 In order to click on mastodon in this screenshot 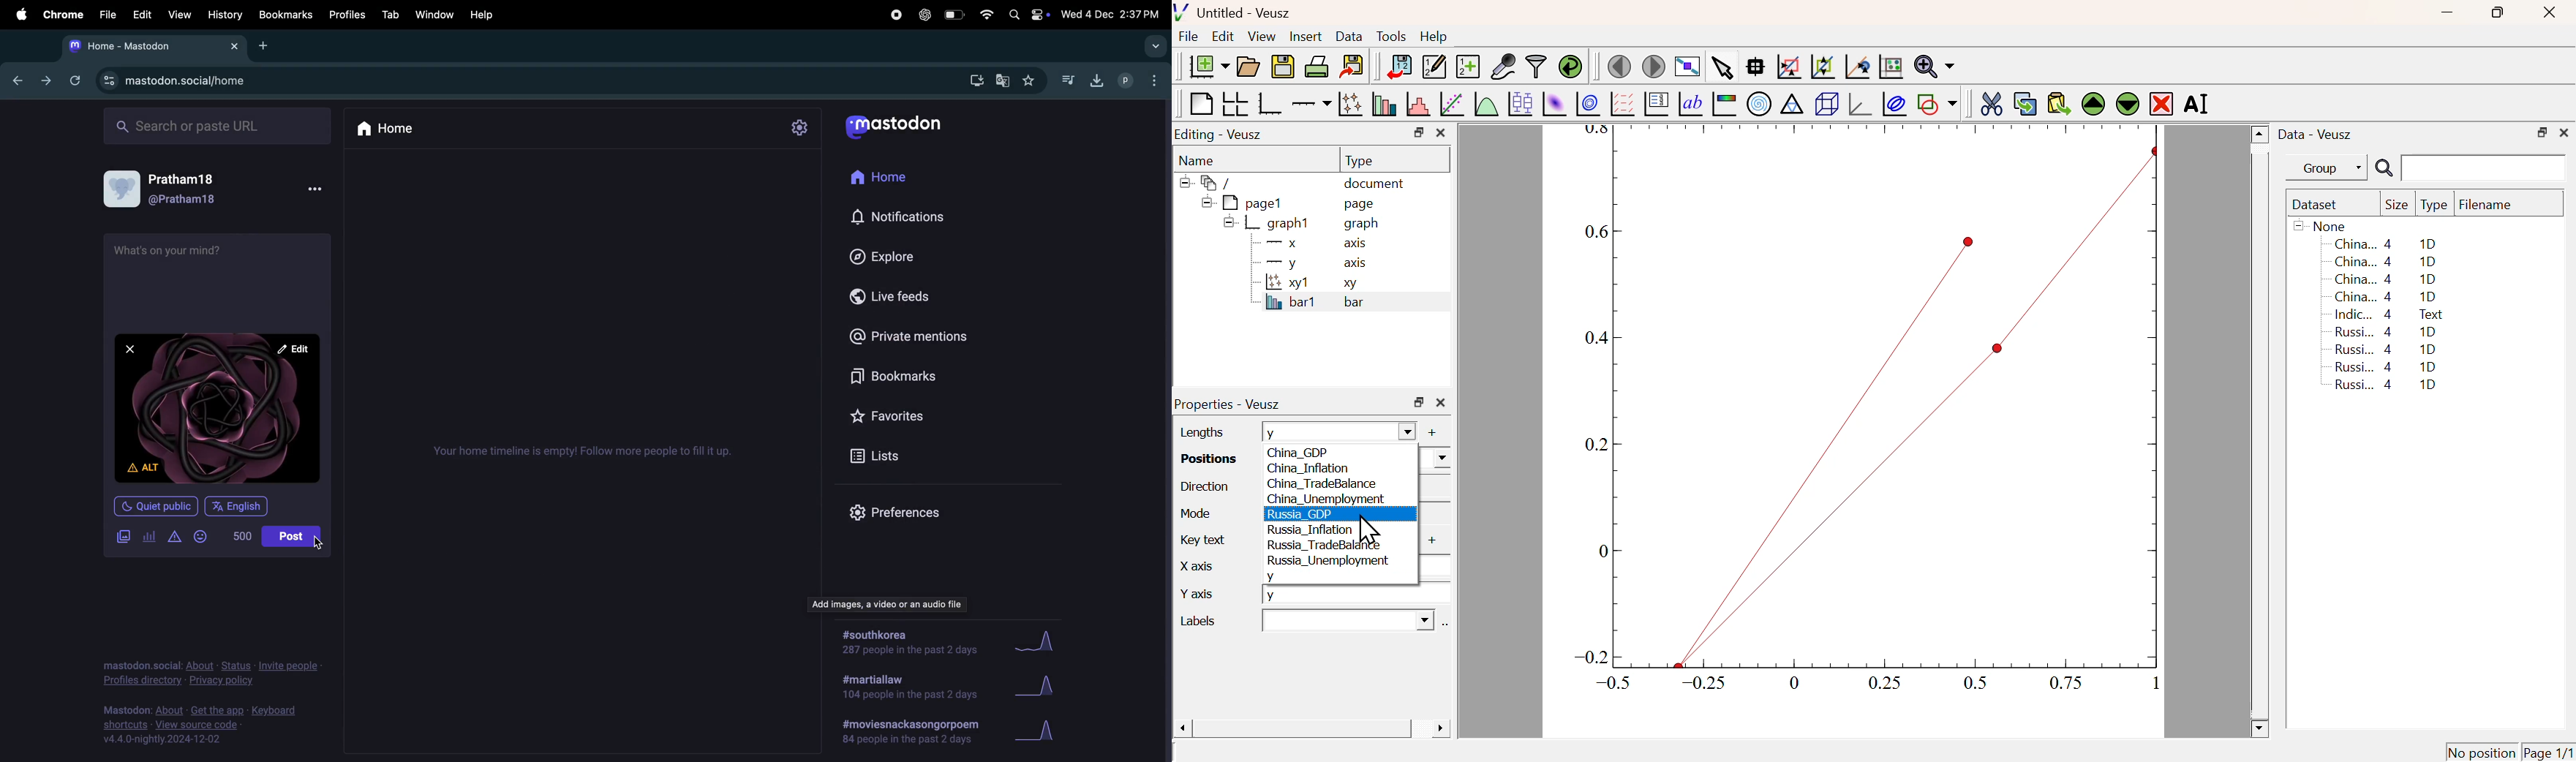, I will do `click(893, 123)`.